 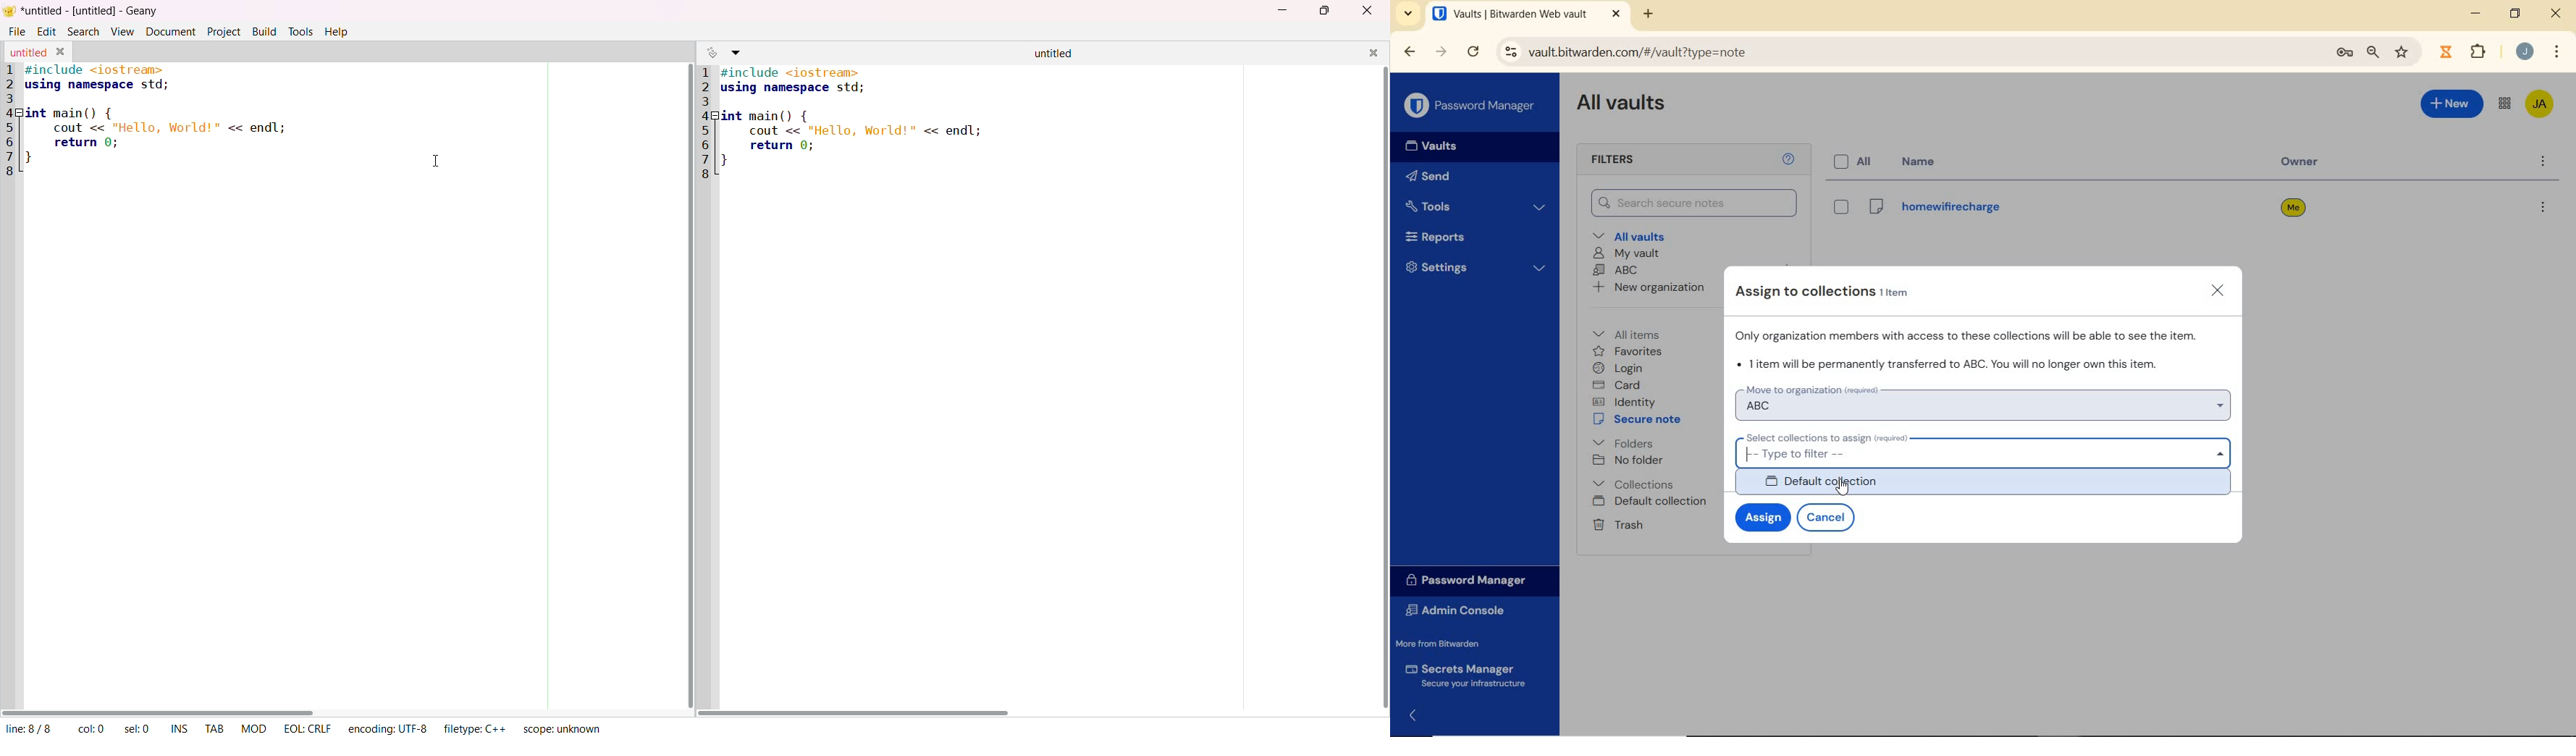 I want to click on backward, so click(x=1410, y=52).